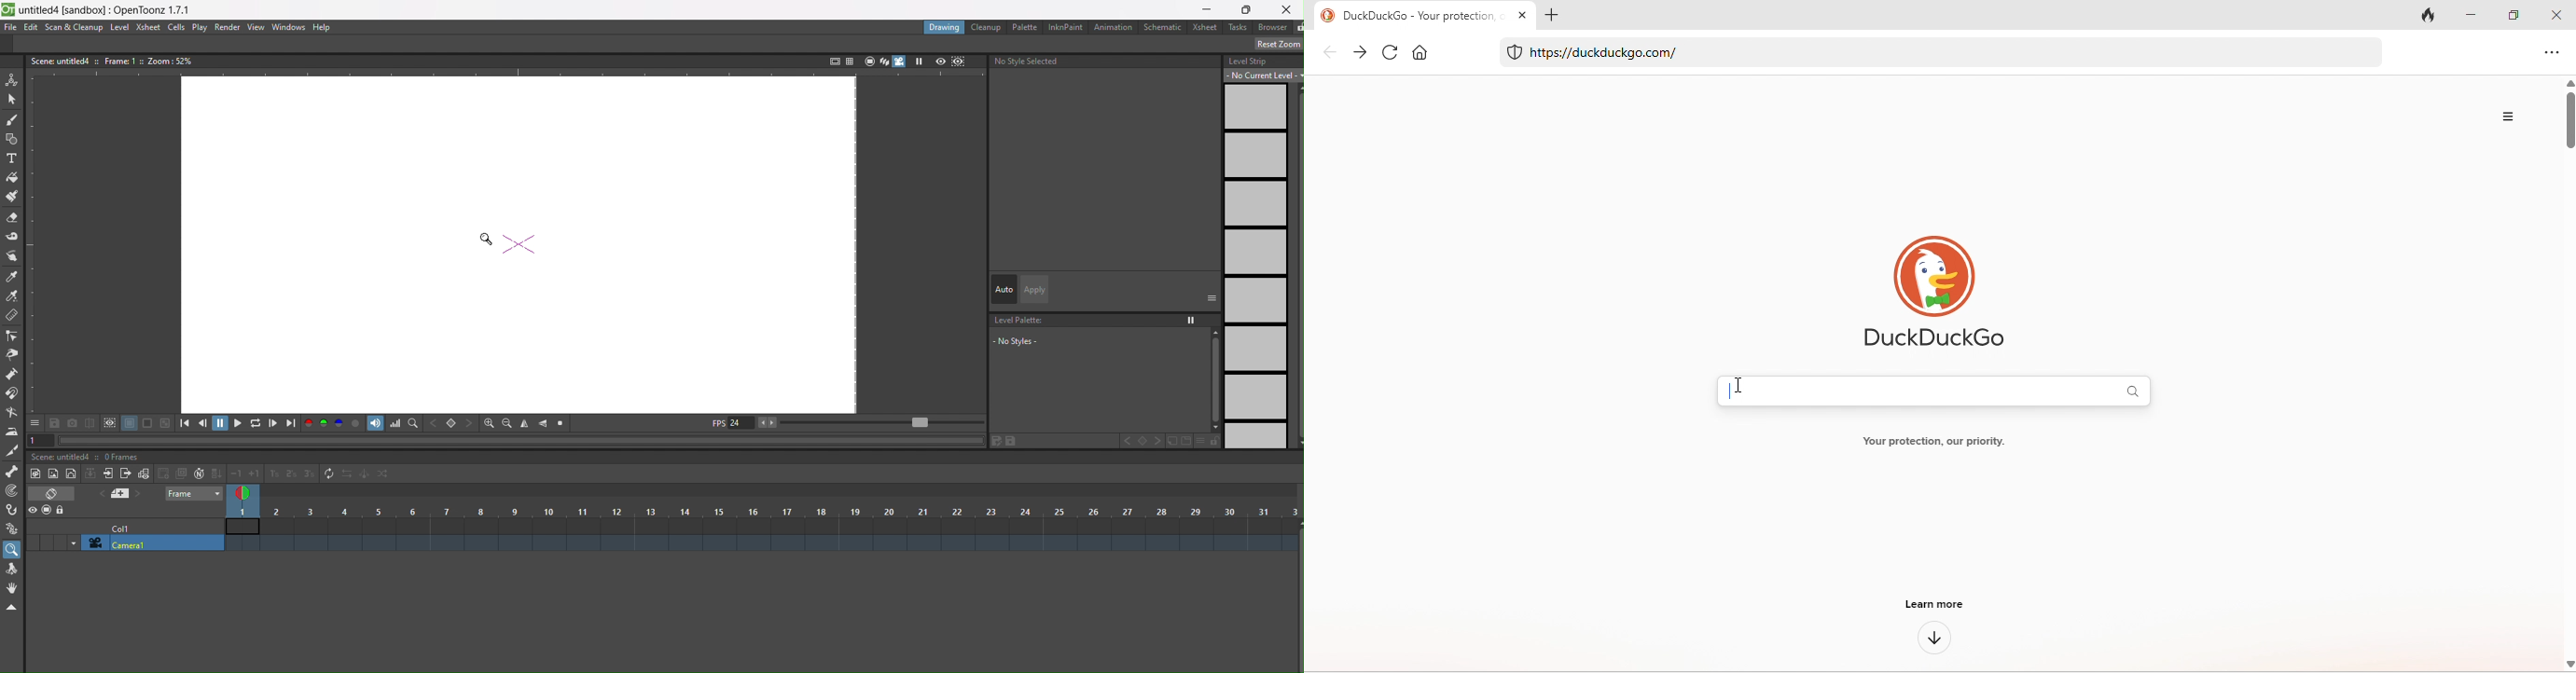 This screenshot has width=2576, height=700. I want to click on flip horizontal, so click(544, 424).